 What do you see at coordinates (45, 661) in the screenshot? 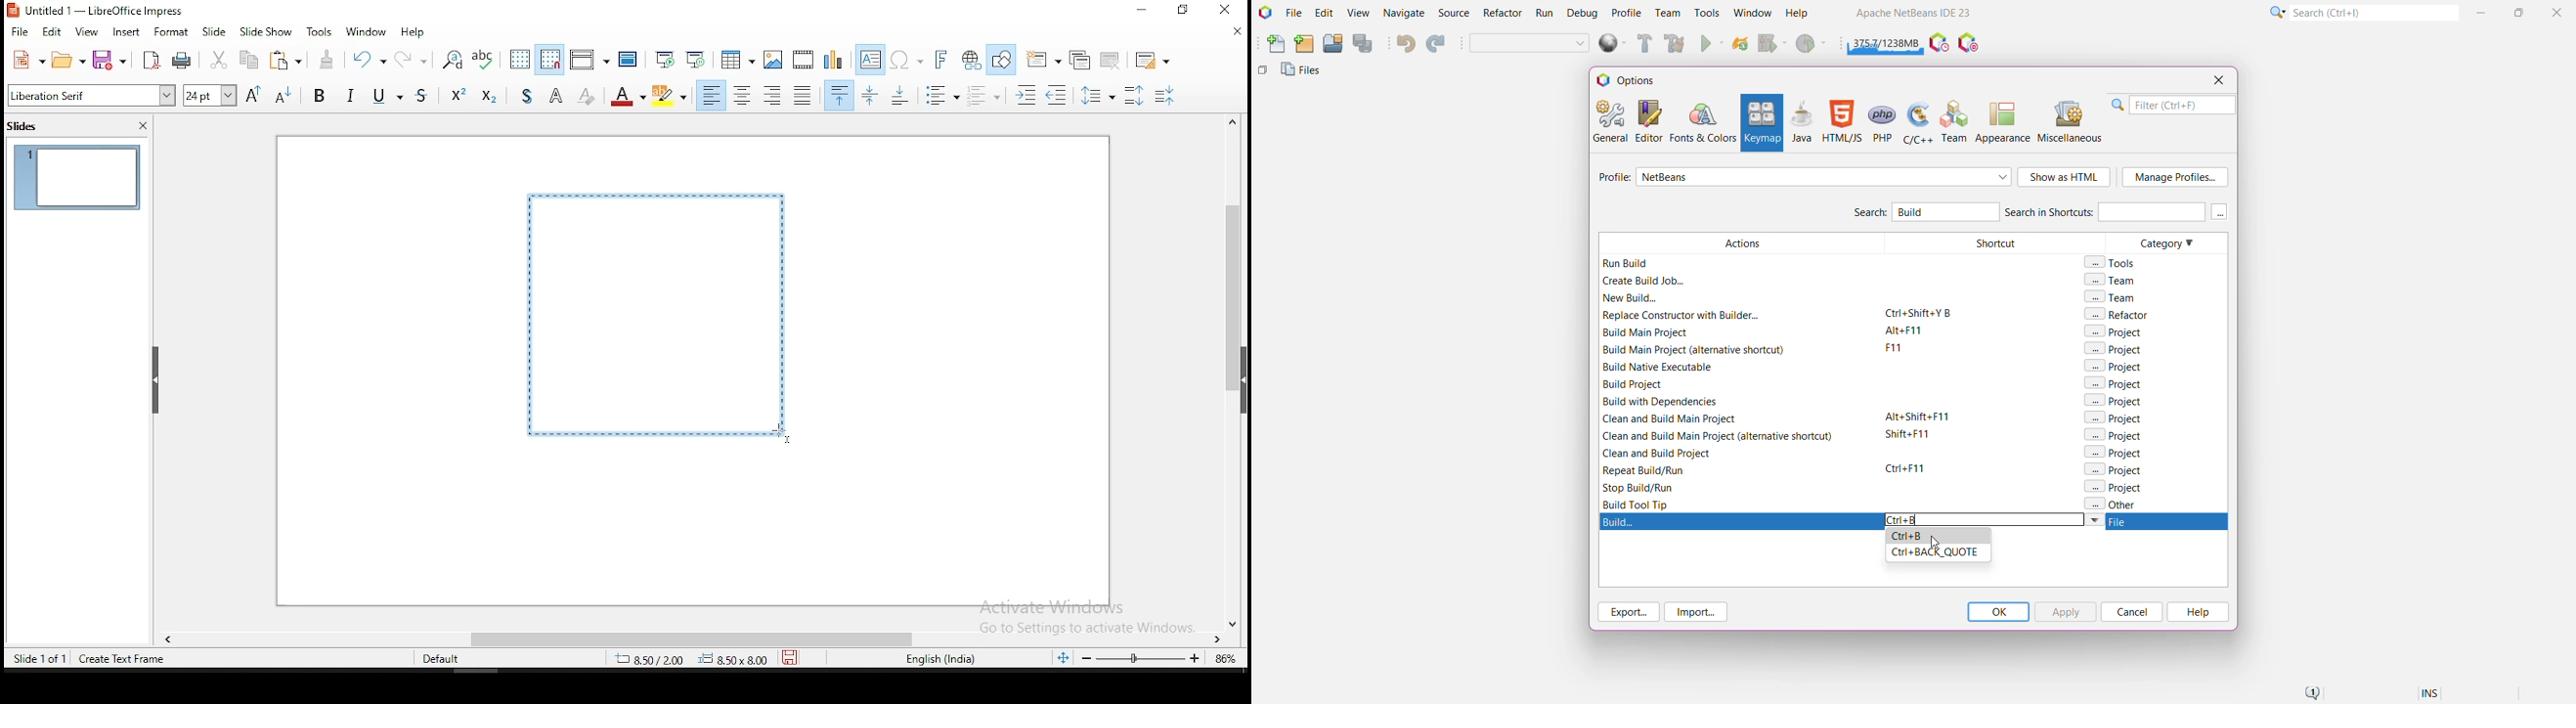
I see `slide 1 of 1` at bounding box center [45, 661].